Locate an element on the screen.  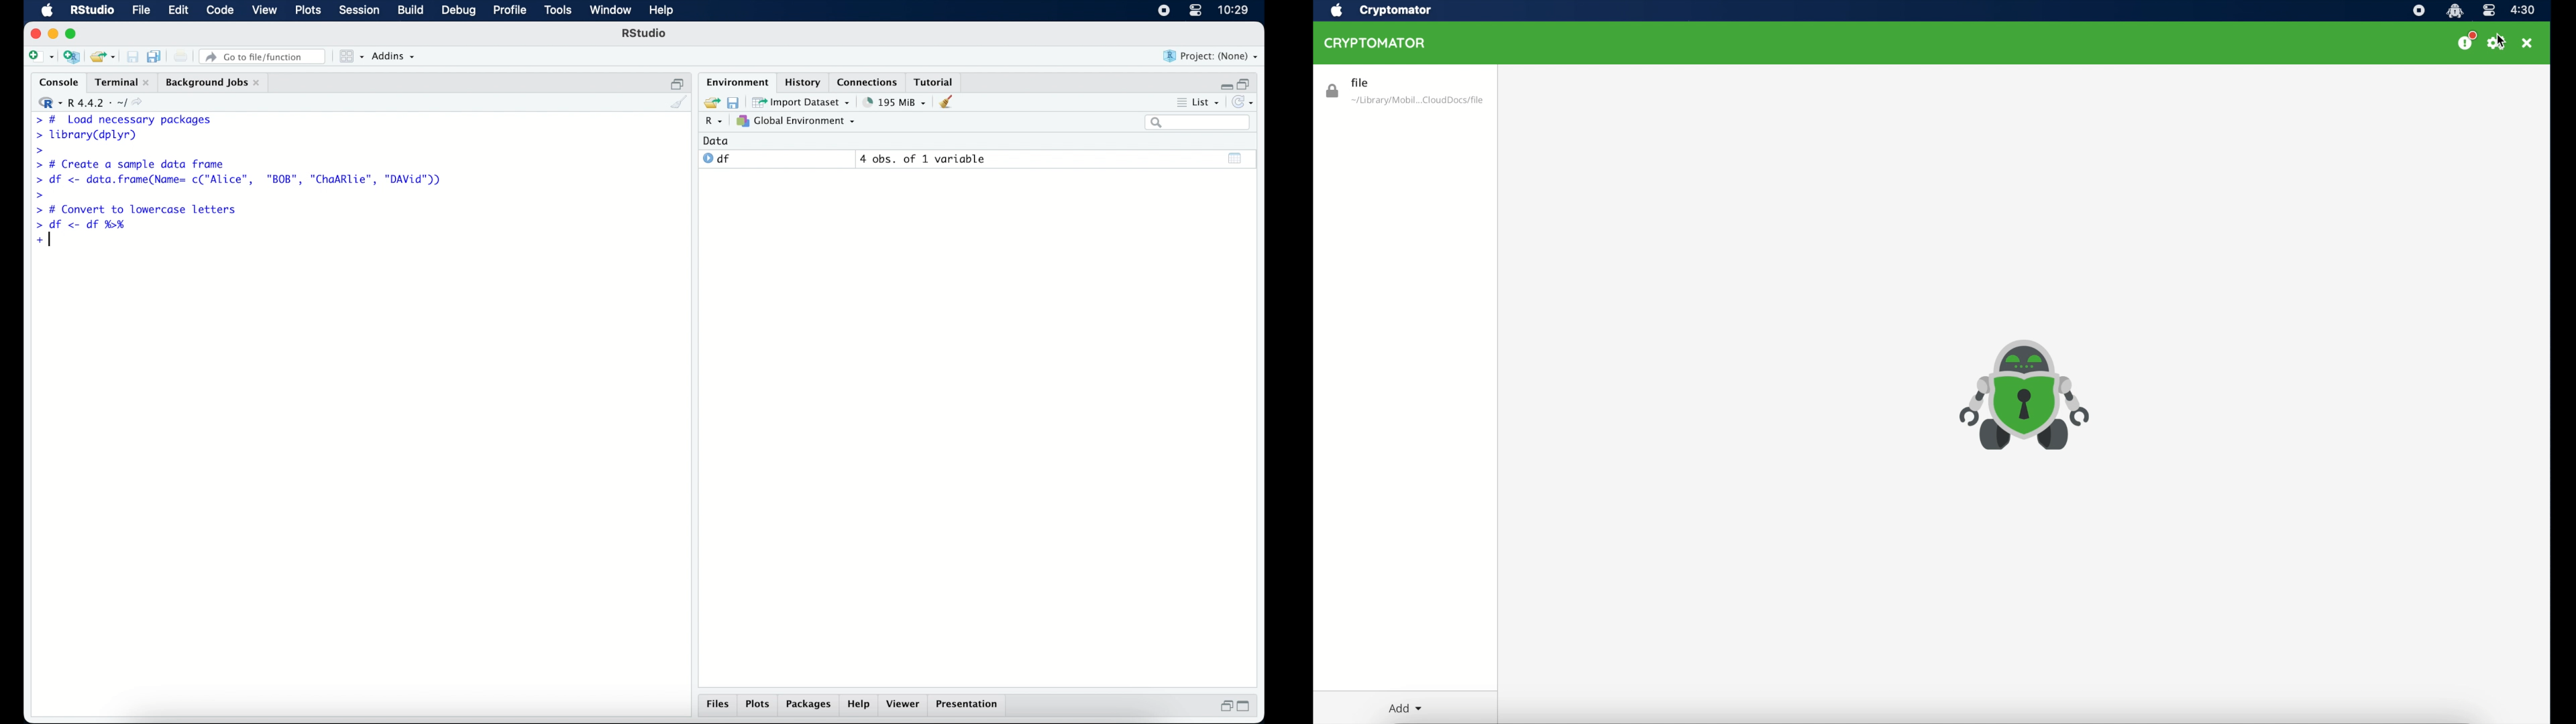
R Studio is located at coordinates (645, 35).